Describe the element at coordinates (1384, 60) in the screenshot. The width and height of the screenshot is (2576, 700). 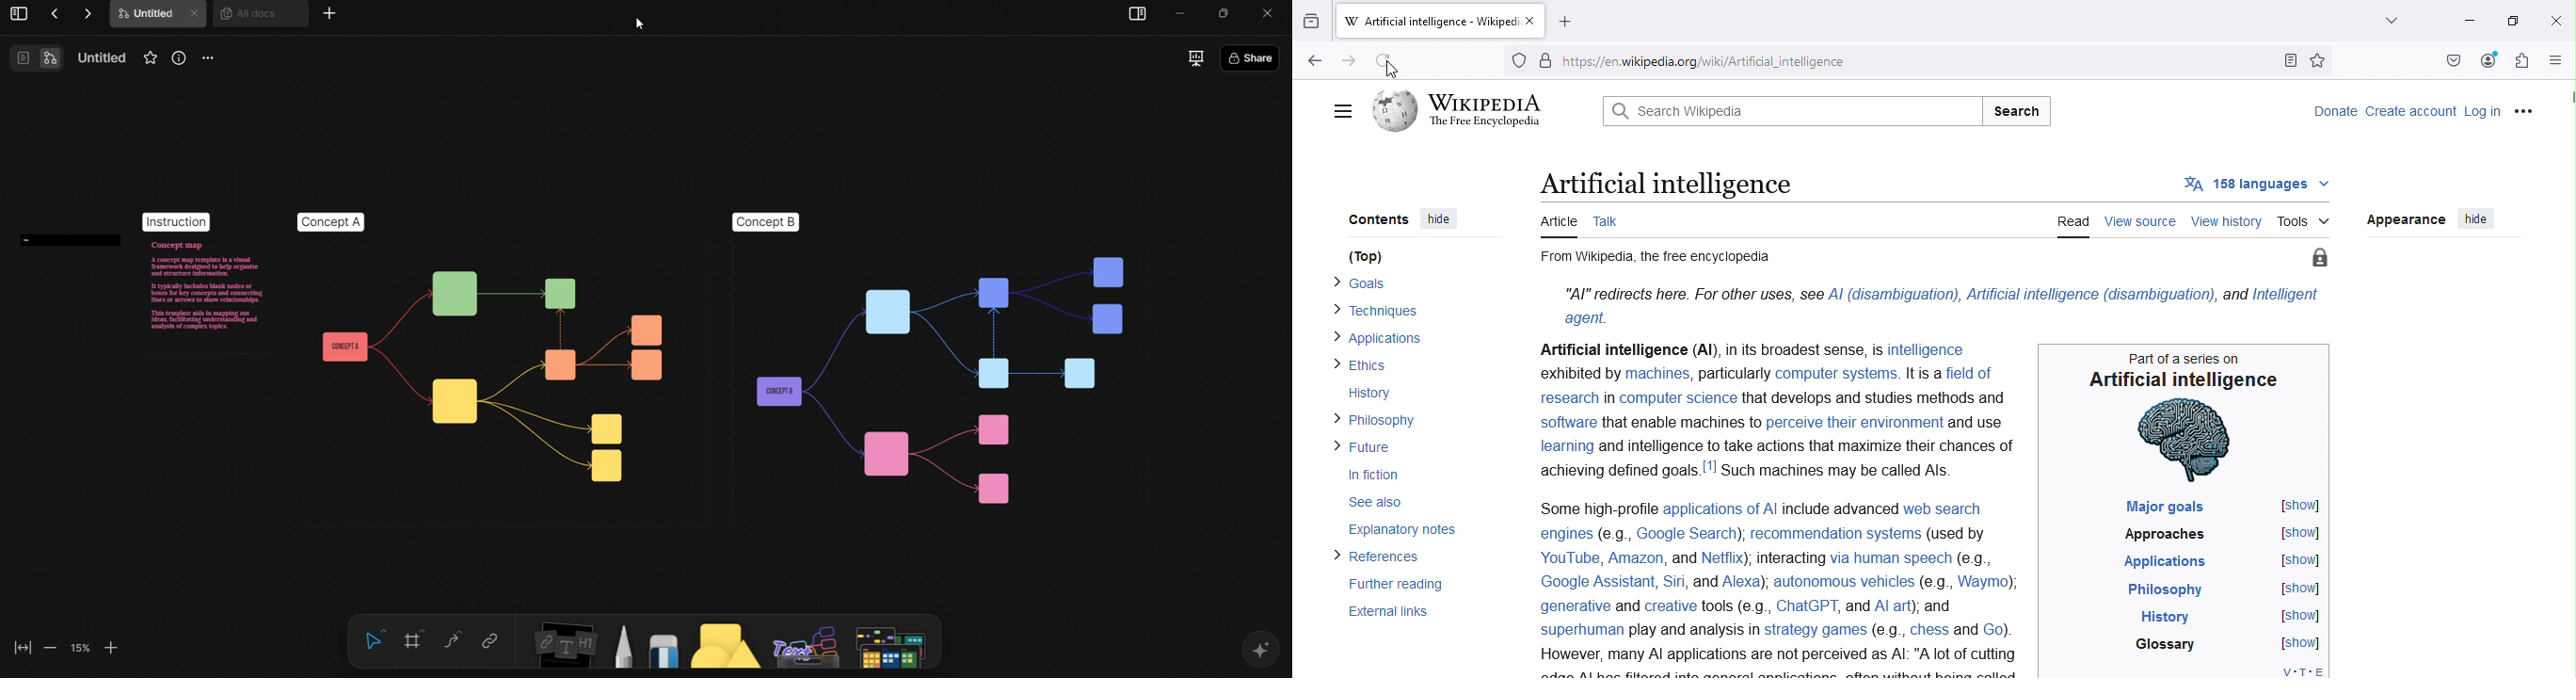
I see `Refresh` at that location.